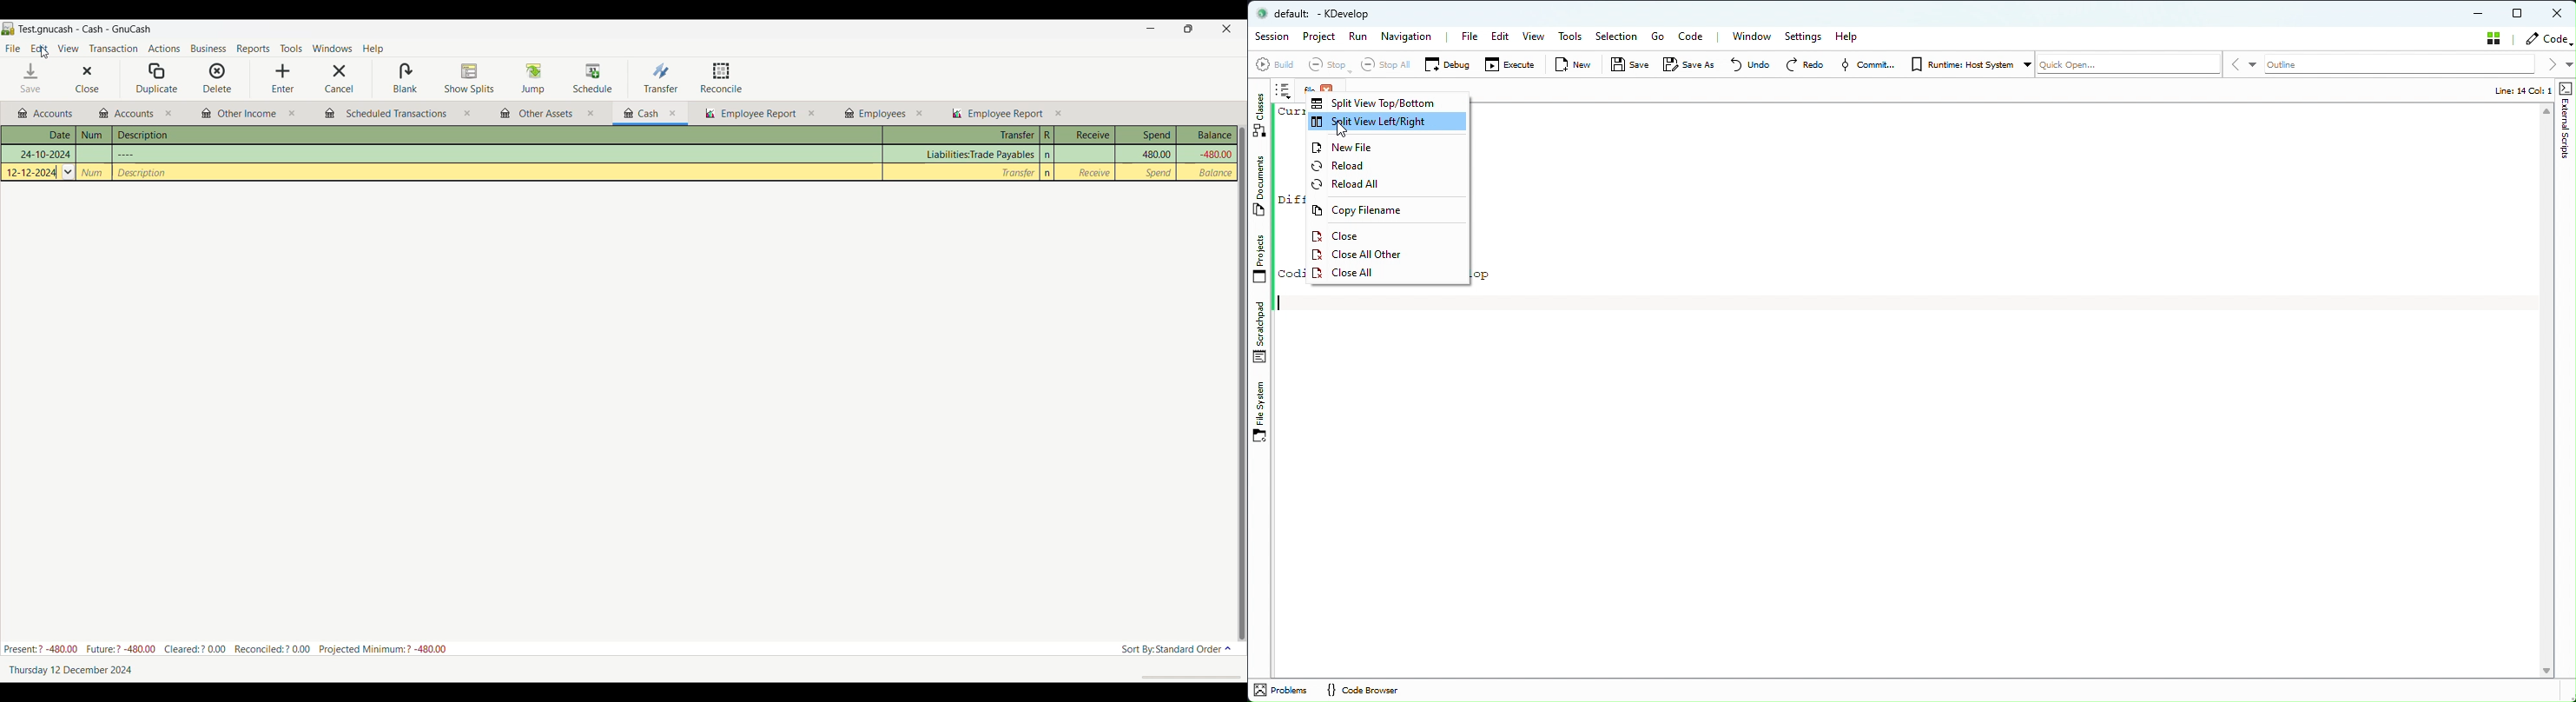 The width and height of the screenshot is (2576, 728). What do you see at coordinates (170, 114) in the screenshot?
I see `close` at bounding box center [170, 114].